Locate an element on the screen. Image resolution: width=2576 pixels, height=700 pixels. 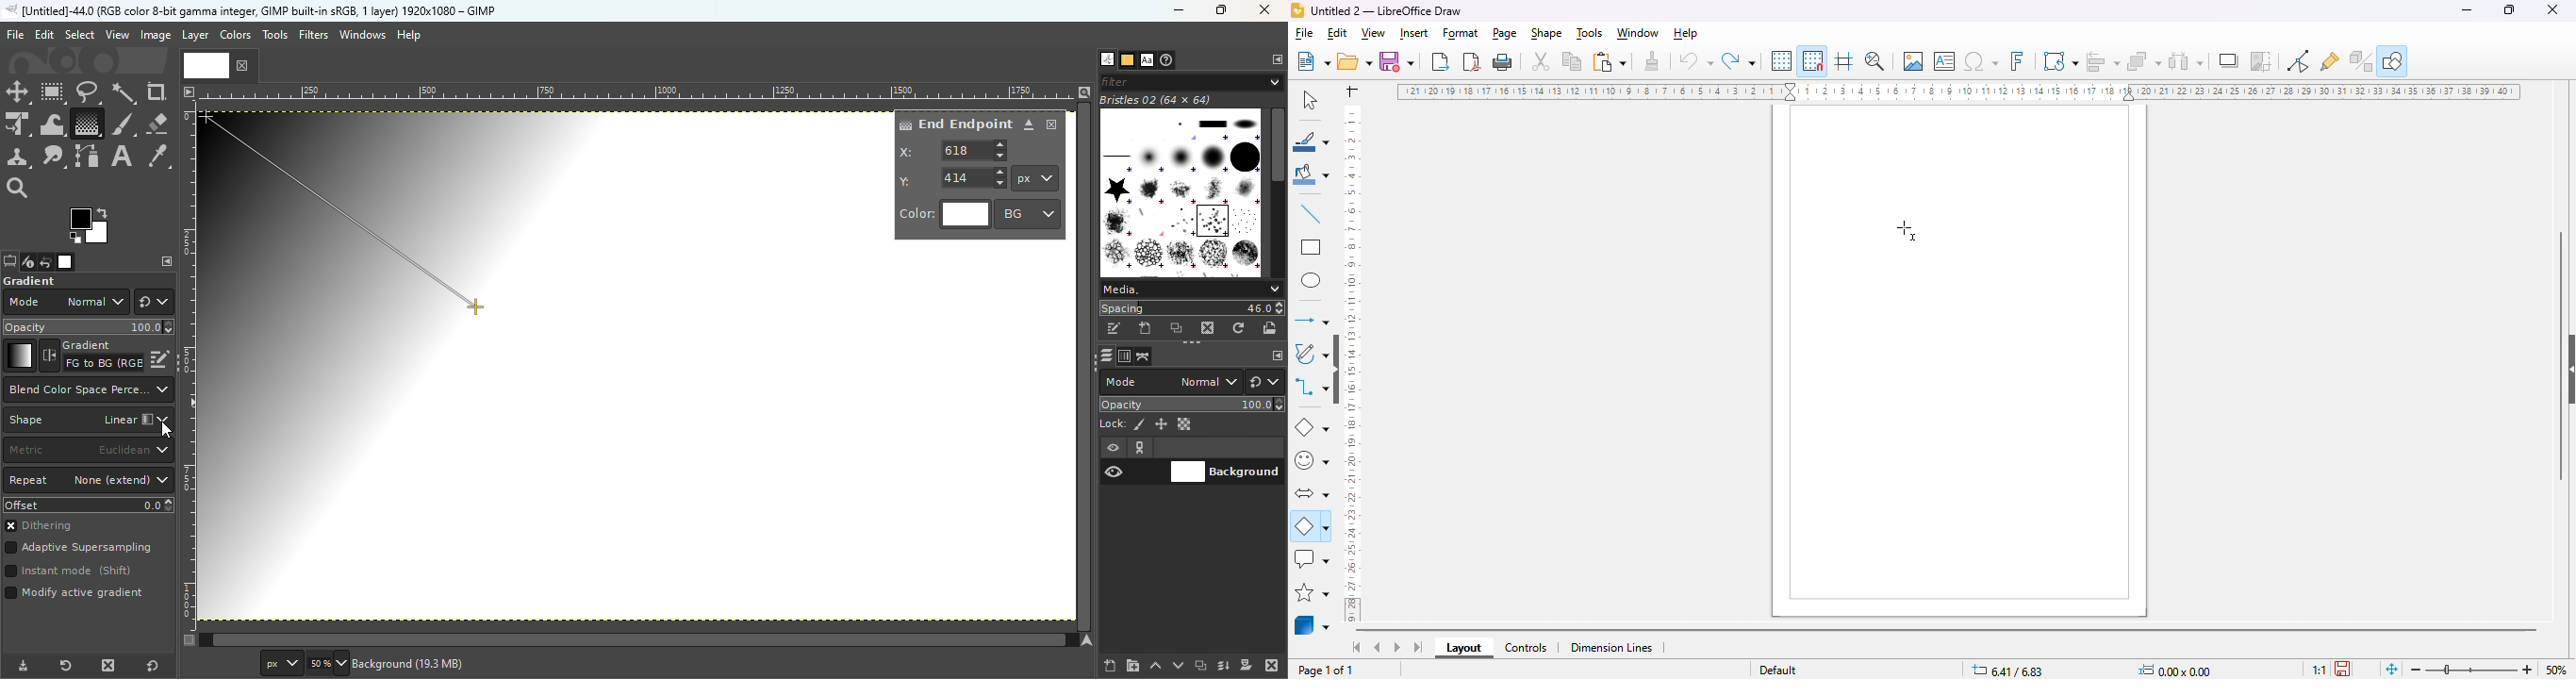
Open brush as image is located at coordinates (1271, 327).